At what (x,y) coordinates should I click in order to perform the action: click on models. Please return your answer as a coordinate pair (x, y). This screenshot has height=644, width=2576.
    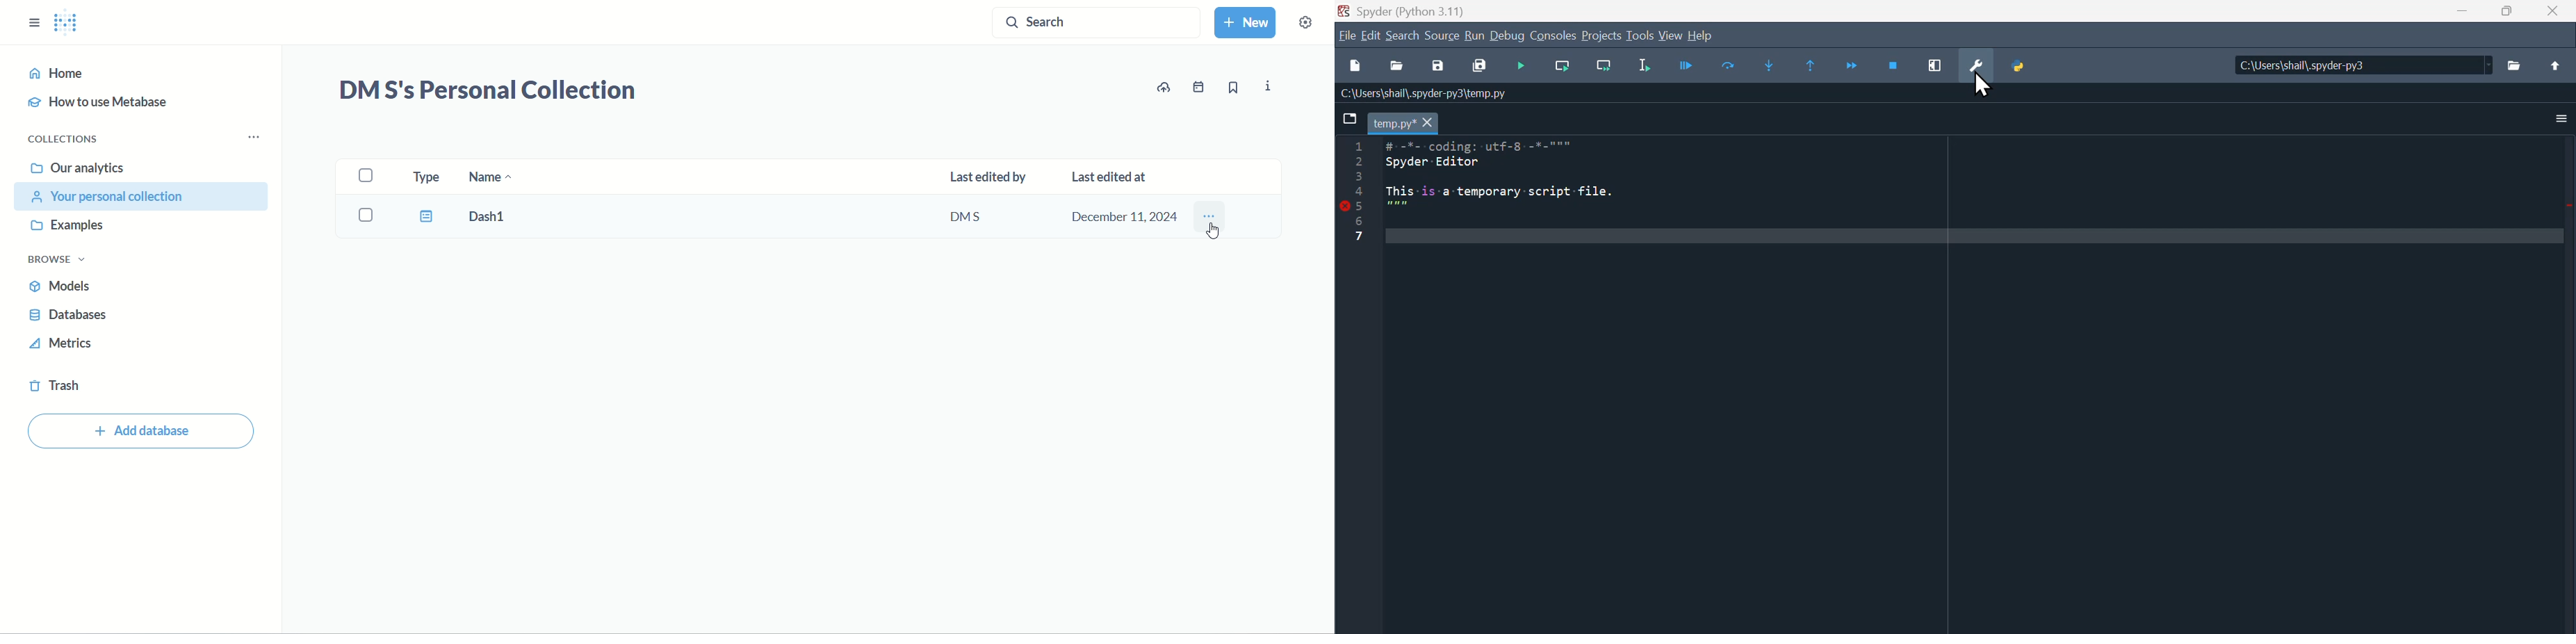
    Looking at the image, I should click on (66, 288).